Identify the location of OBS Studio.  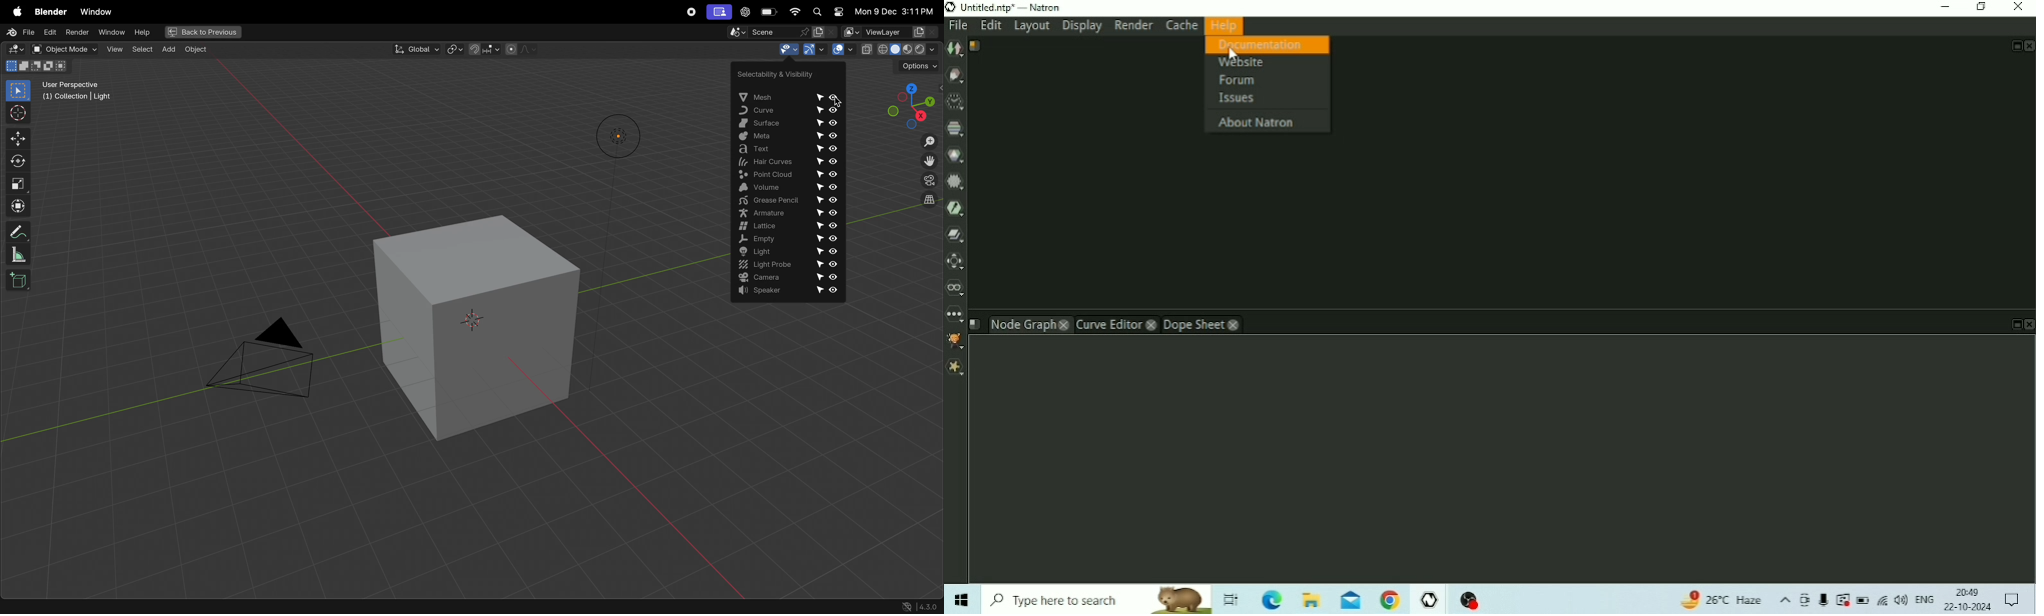
(1473, 600).